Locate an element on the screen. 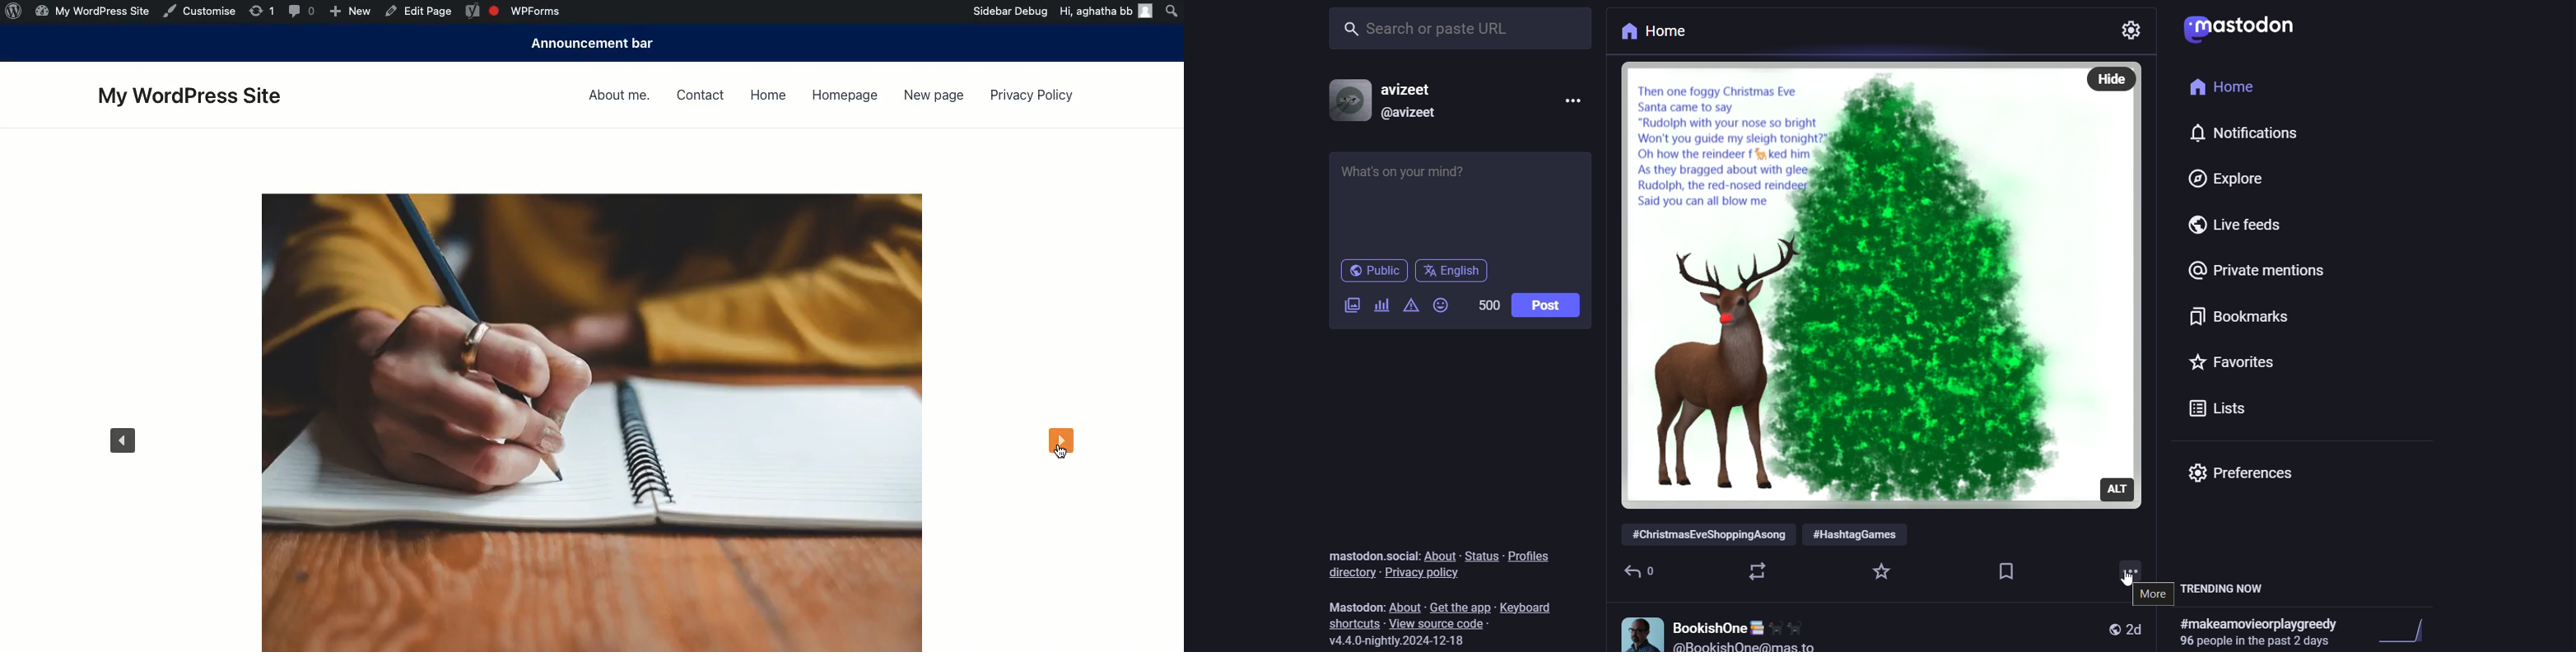 This screenshot has width=2576, height=672. My wordpress site is located at coordinates (182, 99).